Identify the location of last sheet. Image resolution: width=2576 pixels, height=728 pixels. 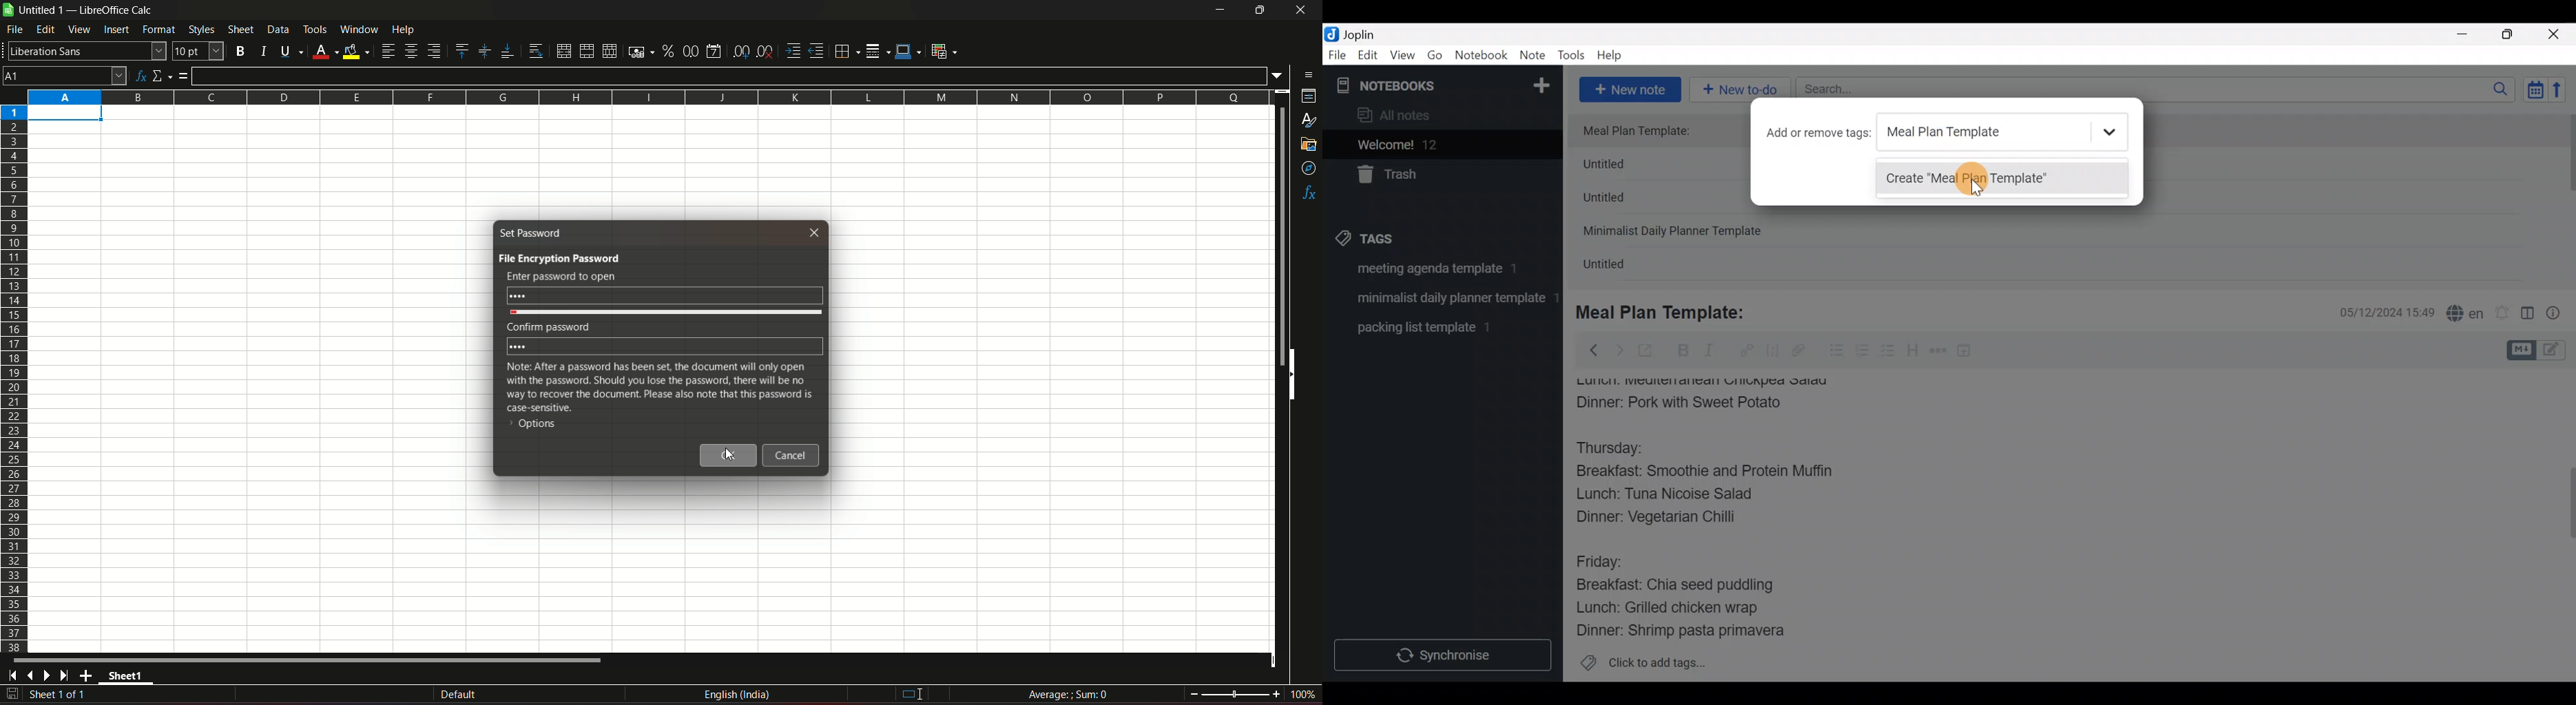
(65, 675).